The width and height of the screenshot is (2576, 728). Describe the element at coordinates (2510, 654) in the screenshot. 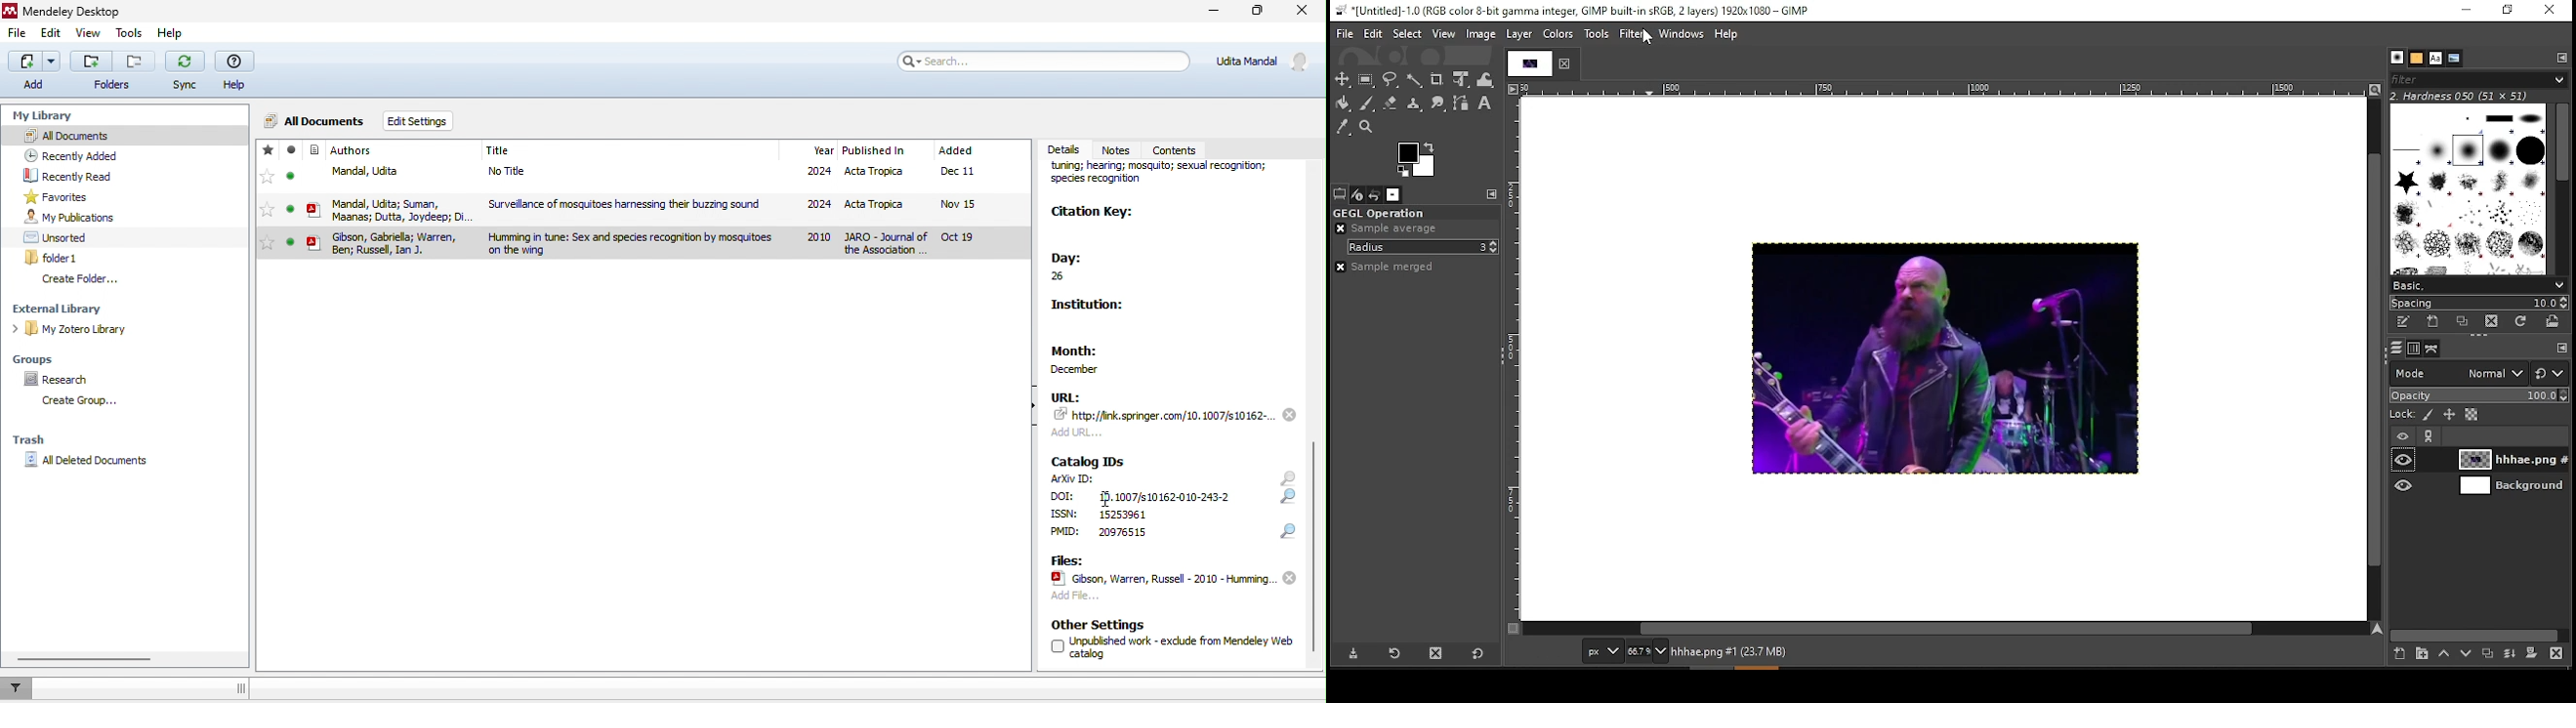

I see `merge layer` at that location.